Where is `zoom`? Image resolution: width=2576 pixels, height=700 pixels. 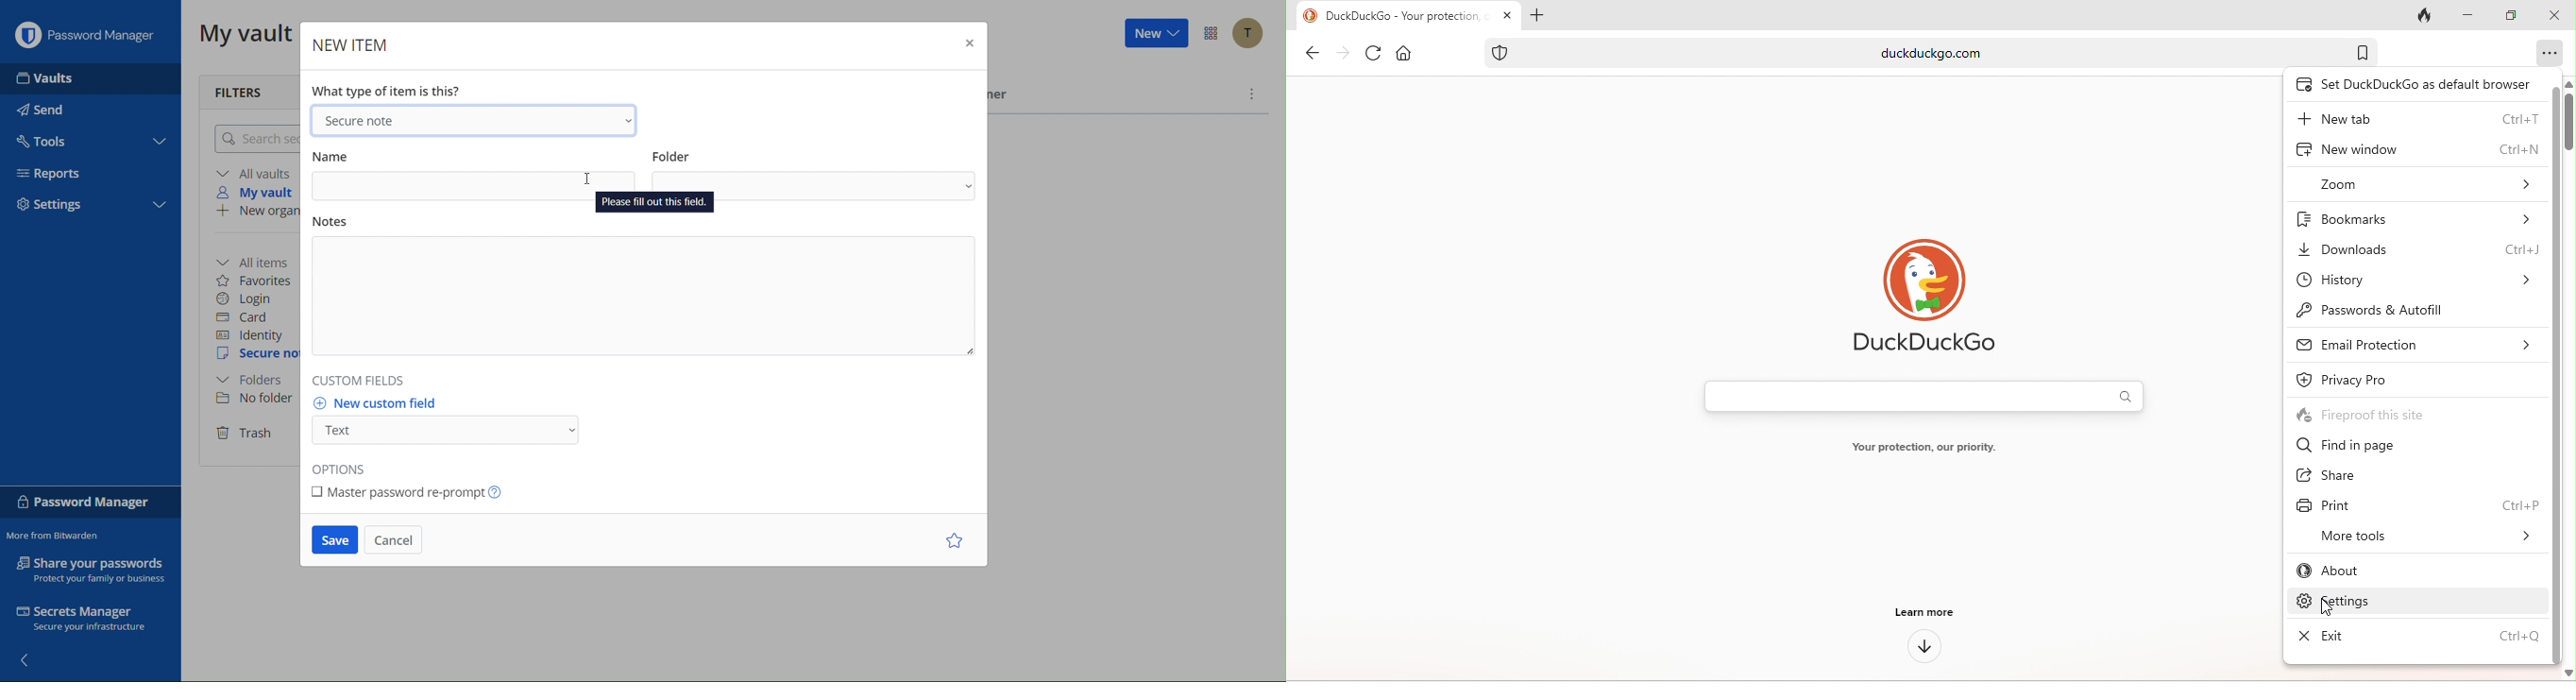
zoom is located at coordinates (2422, 185).